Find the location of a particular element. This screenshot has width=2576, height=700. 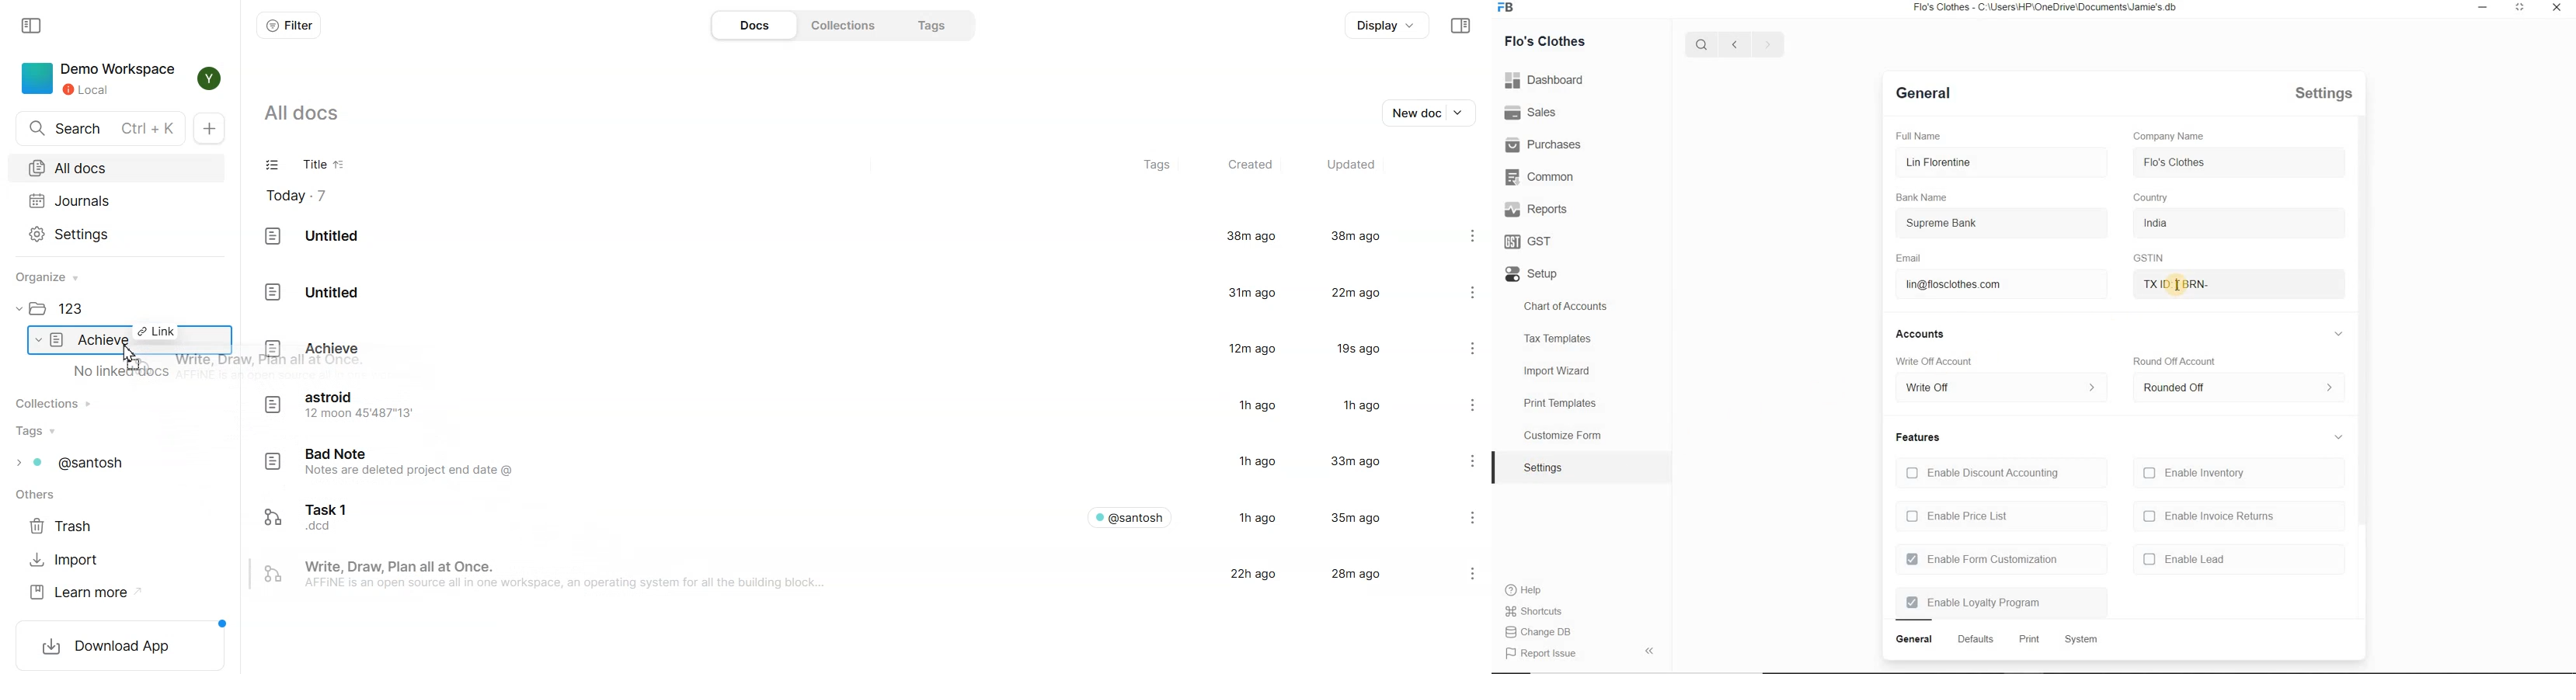

enable lead is located at coordinates (2185, 558).